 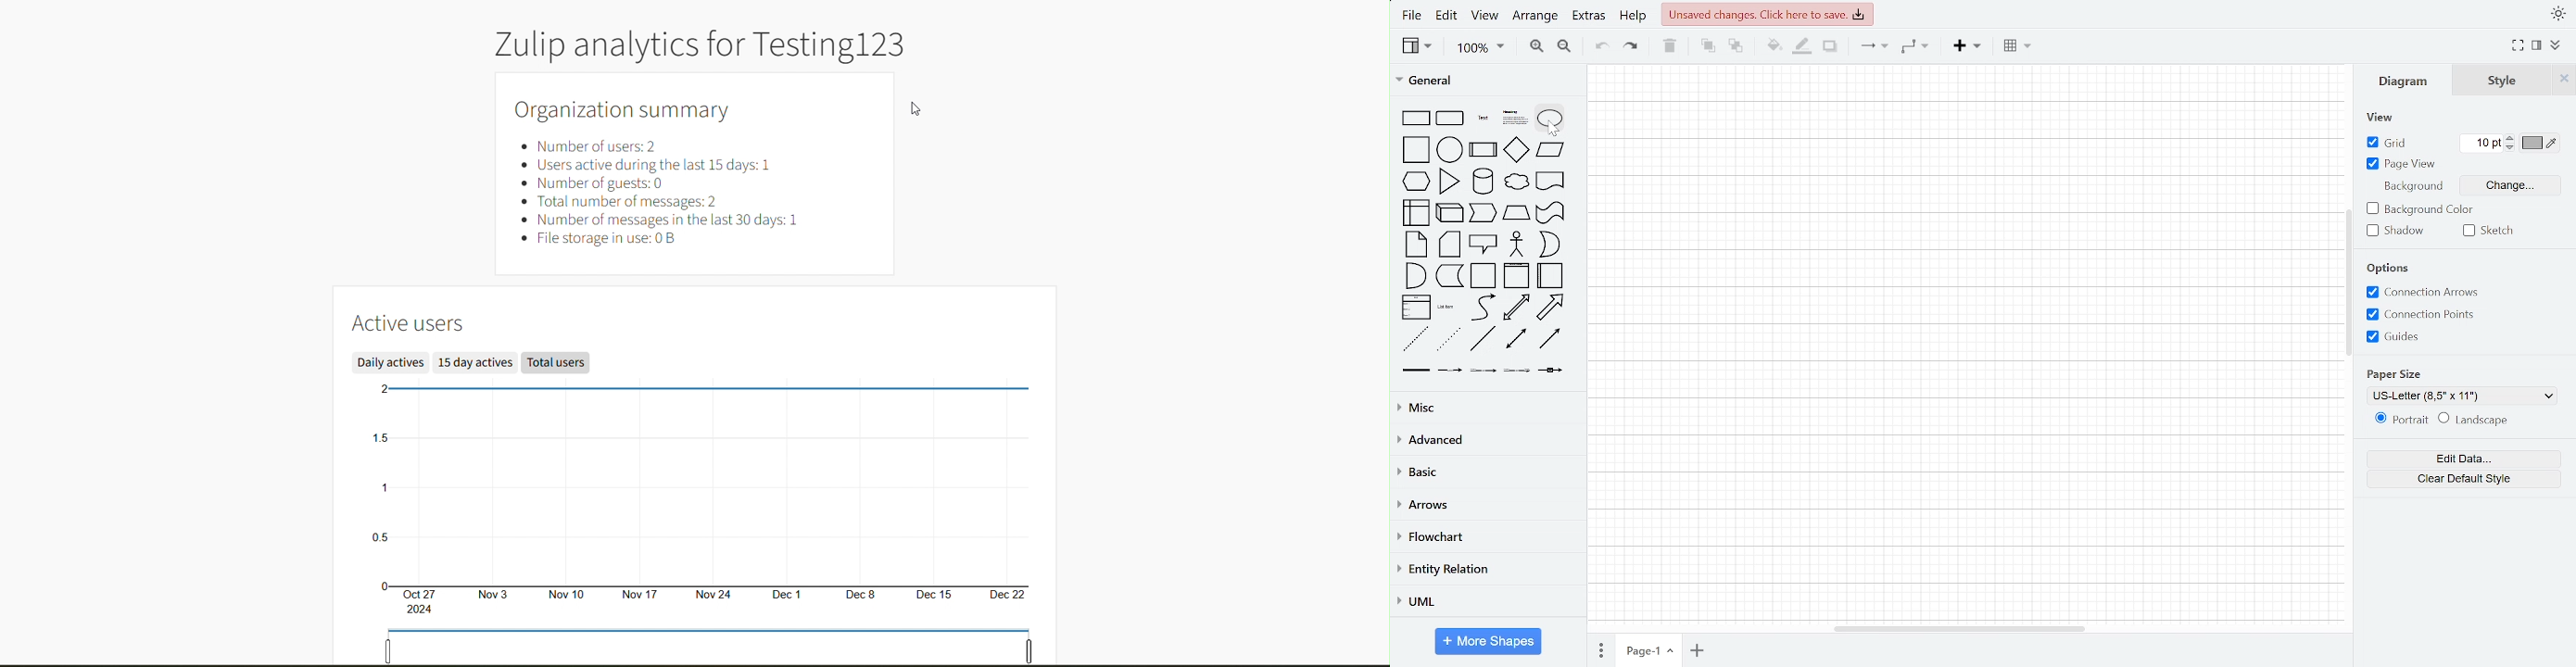 What do you see at coordinates (1449, 277) in the screenshot?
I see `document` at bounding box center [1449, 277].